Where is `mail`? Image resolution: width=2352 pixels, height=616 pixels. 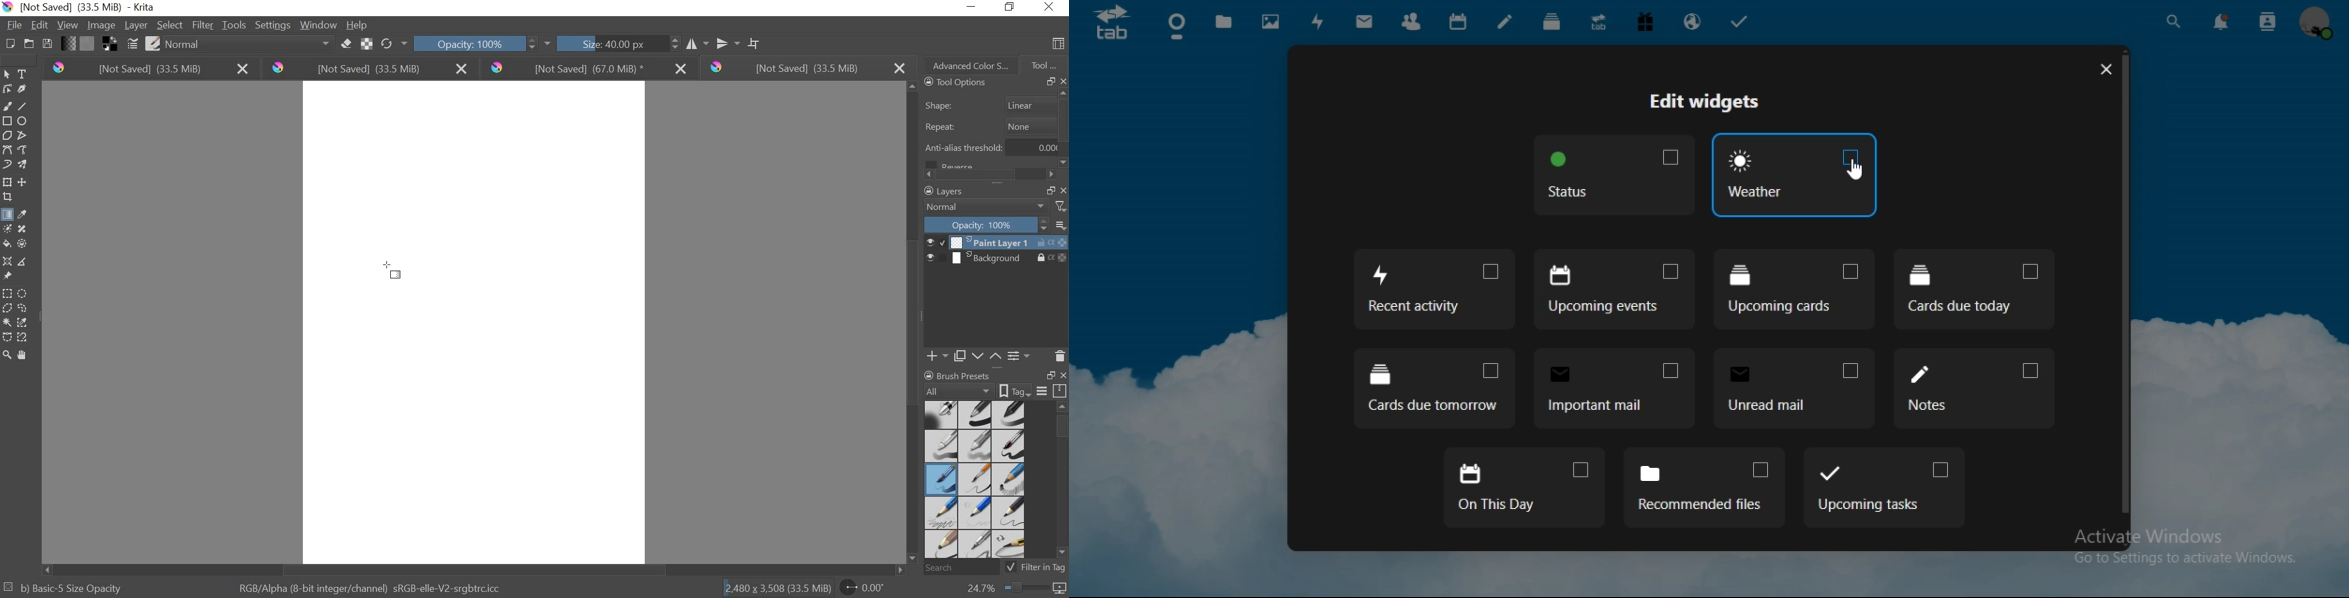
mail is located at coordinates (1365, 21).